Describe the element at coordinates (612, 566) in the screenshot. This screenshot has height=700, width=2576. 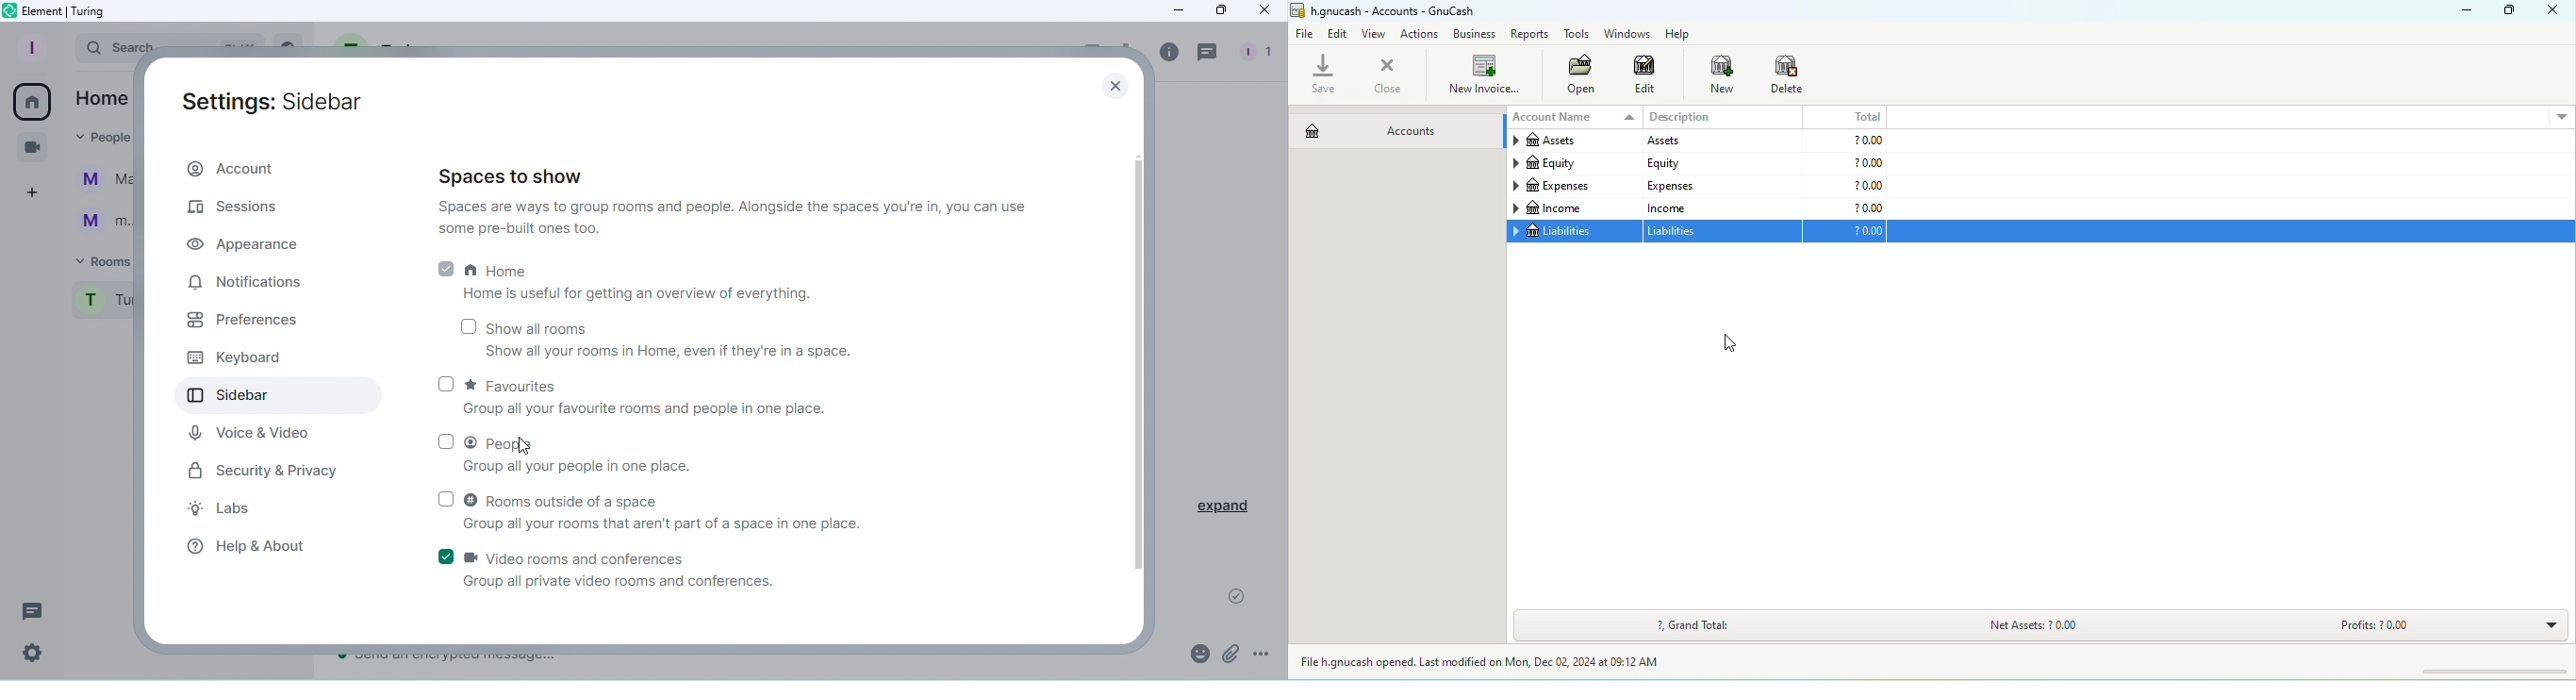
I see `Video rooms and conferences` at that location.